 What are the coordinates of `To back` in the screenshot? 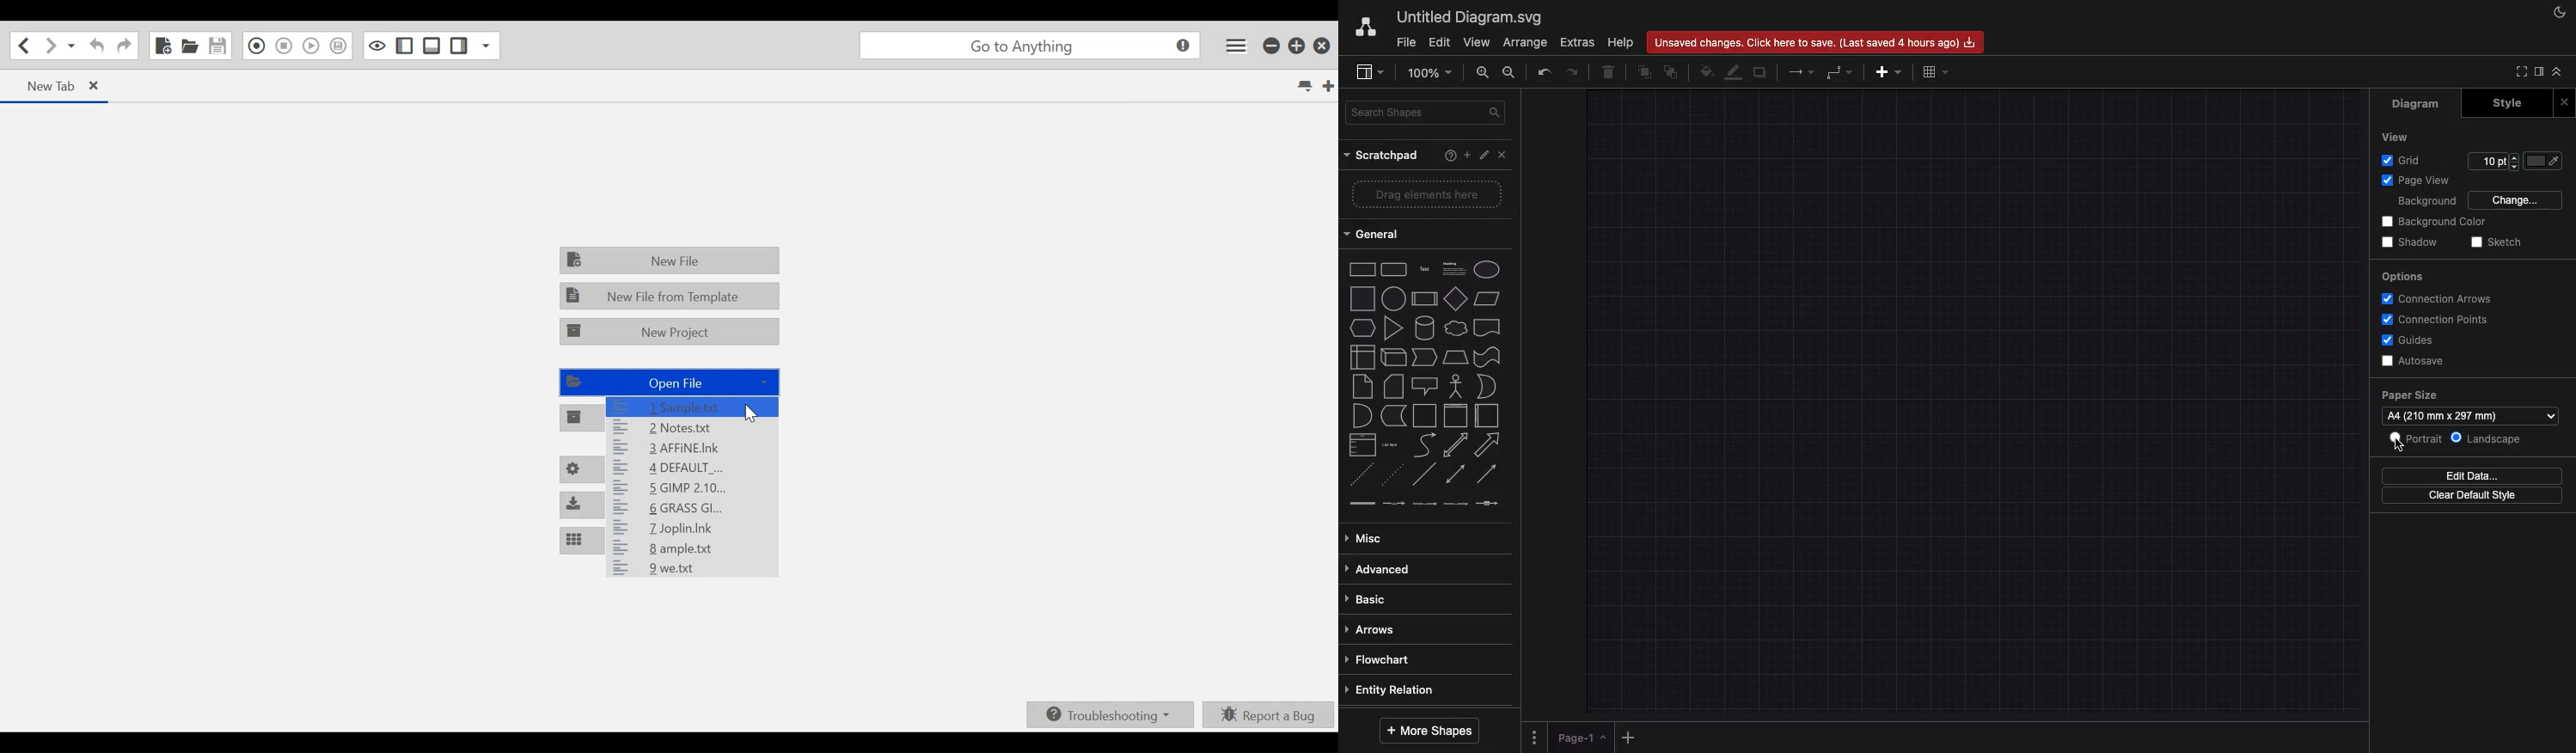 It's located at (1673, 73).